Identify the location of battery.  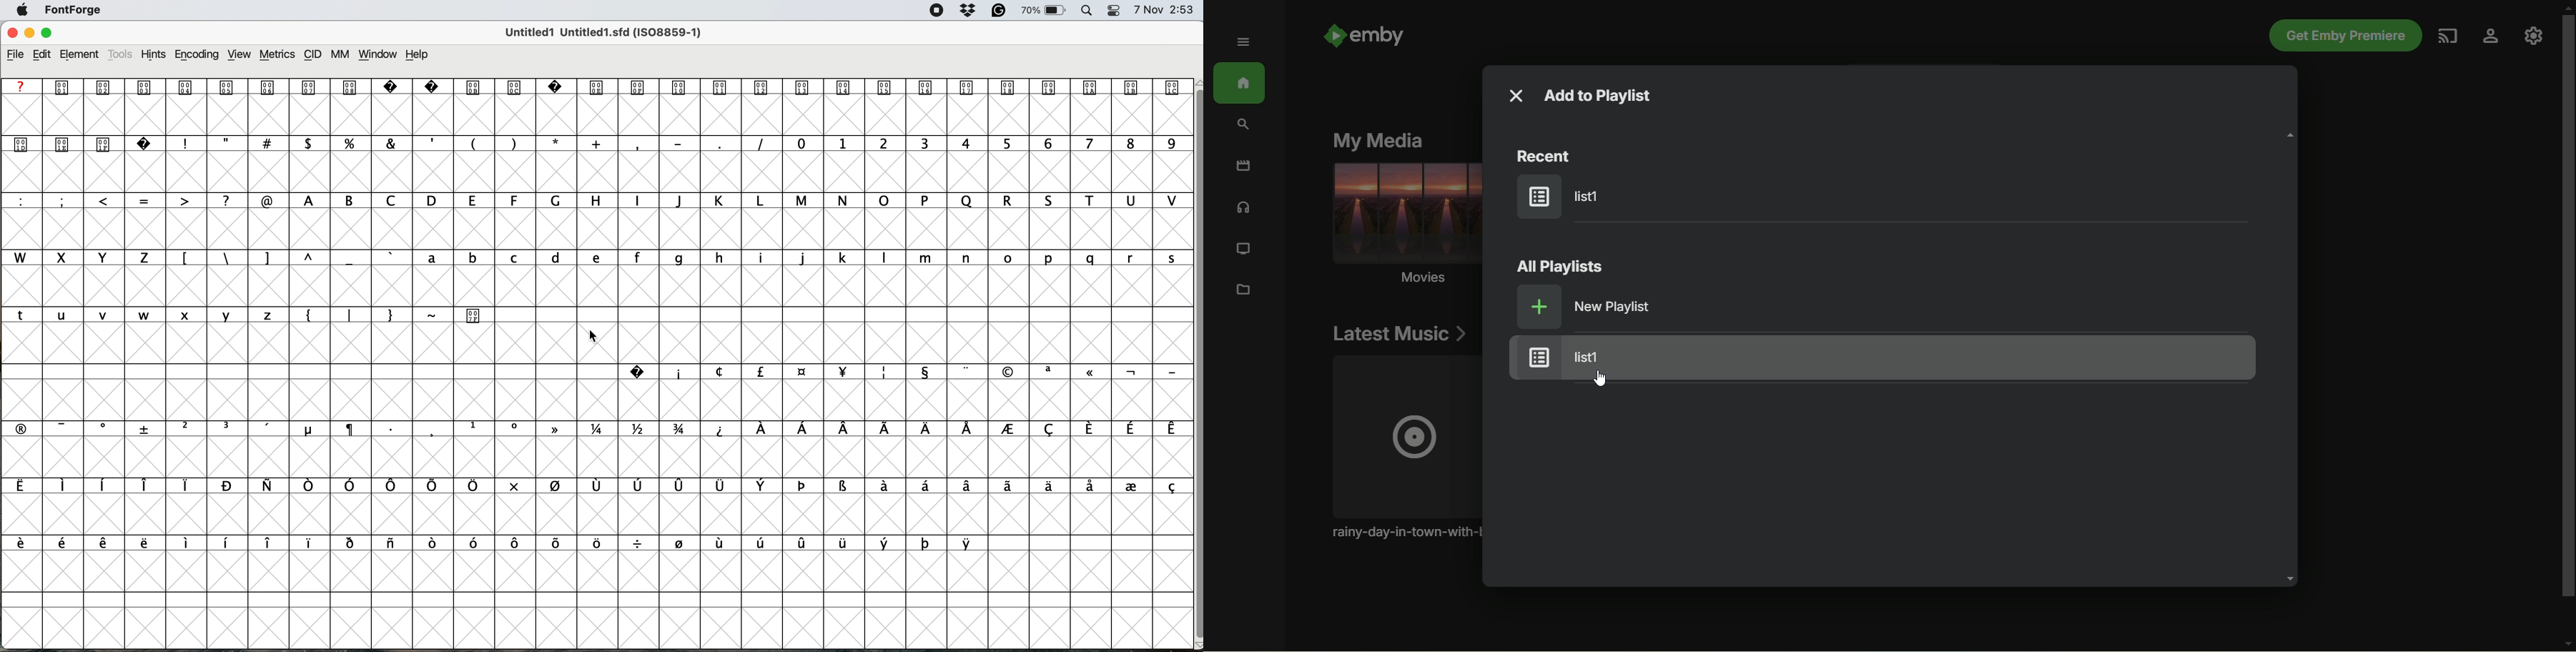
(1045, 11).